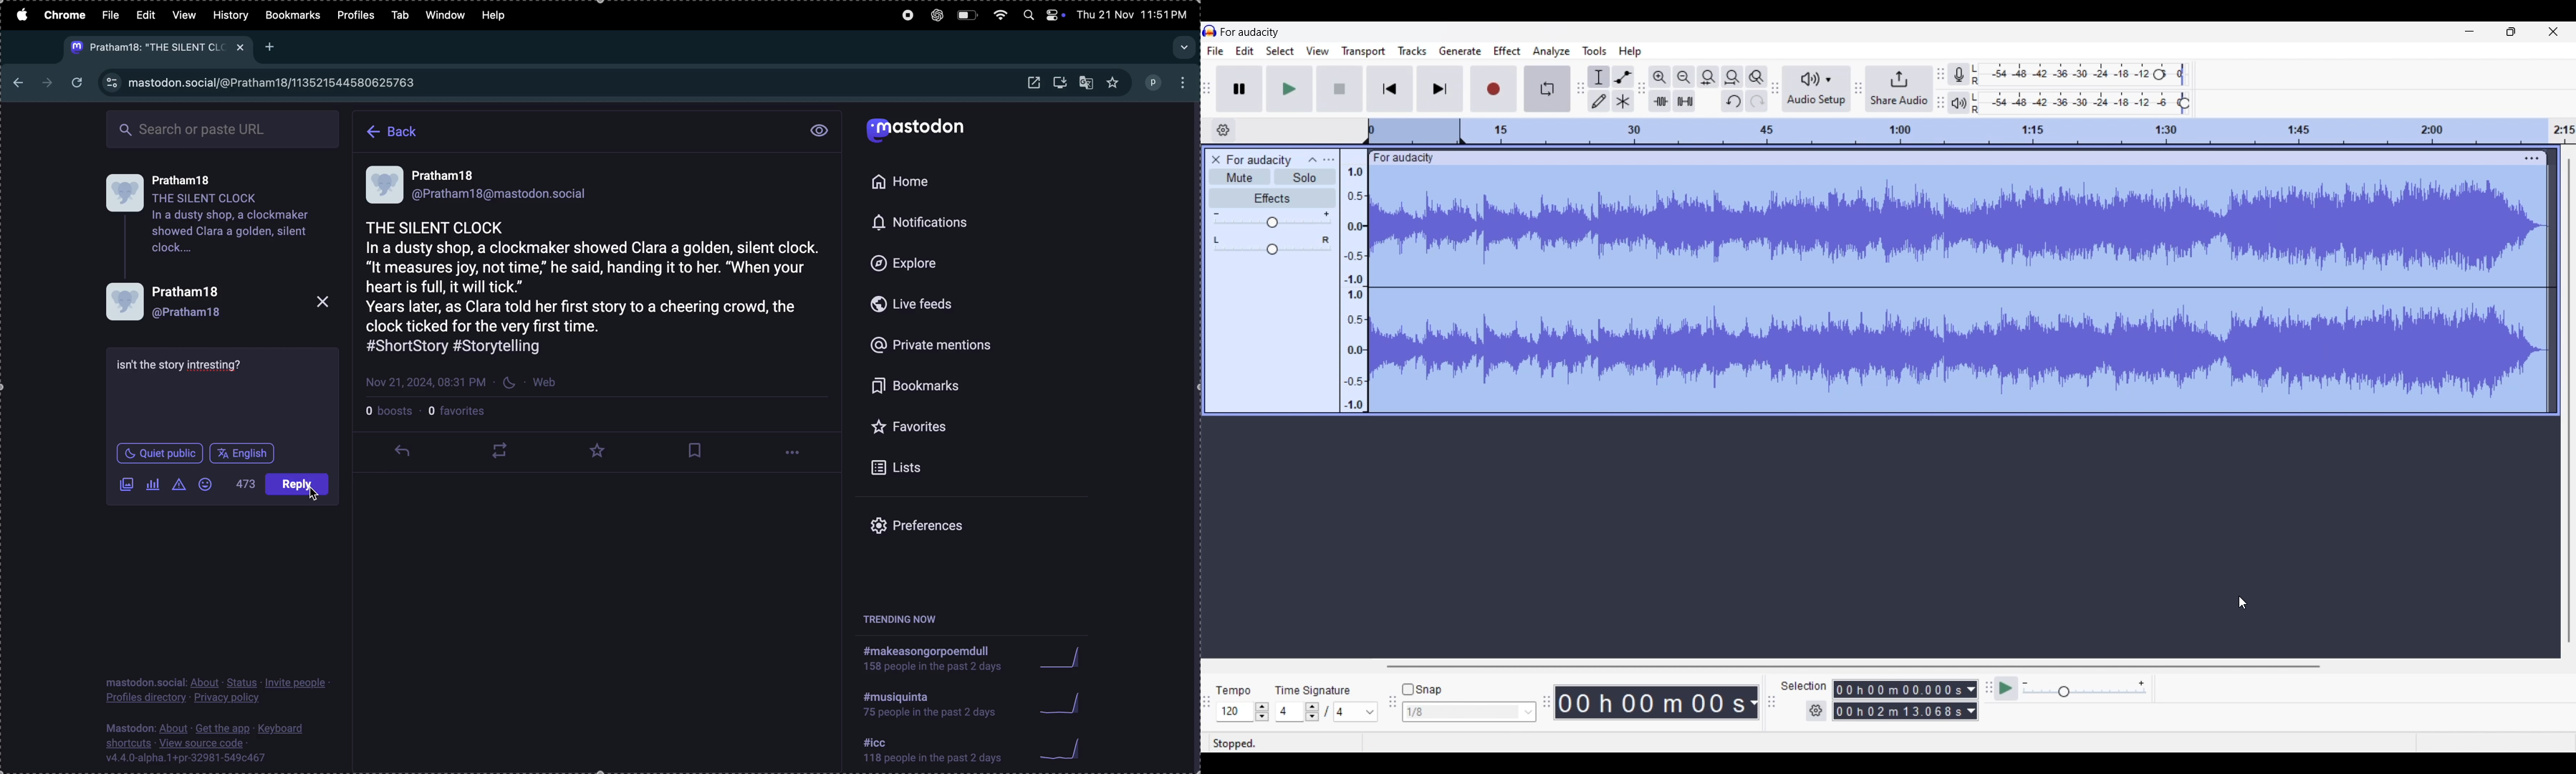 The height and width of the screenshot is (784, 2576). Describe the element at coordinates (2026, 683) in the screenshot. I see `Min. playback speed` at that location.